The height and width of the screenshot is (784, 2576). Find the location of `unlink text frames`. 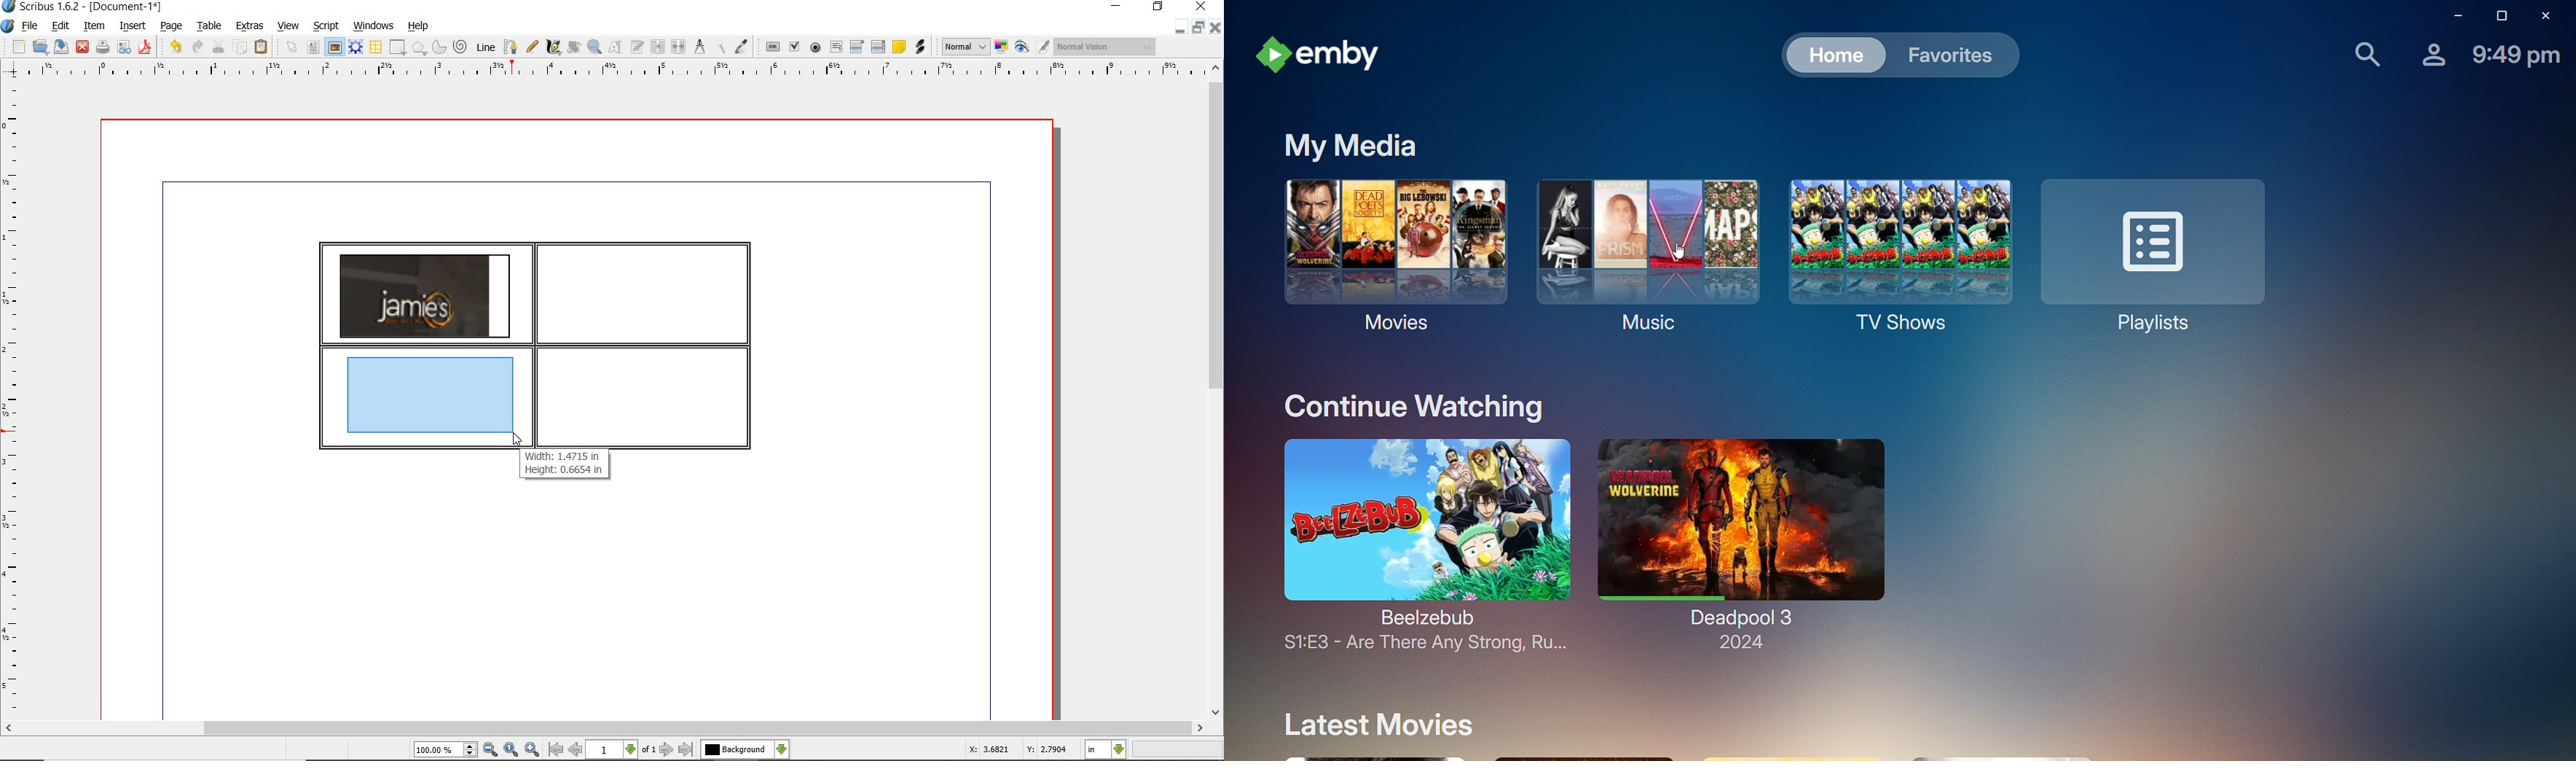

unlink text frames is located at coordinates (680, 47).